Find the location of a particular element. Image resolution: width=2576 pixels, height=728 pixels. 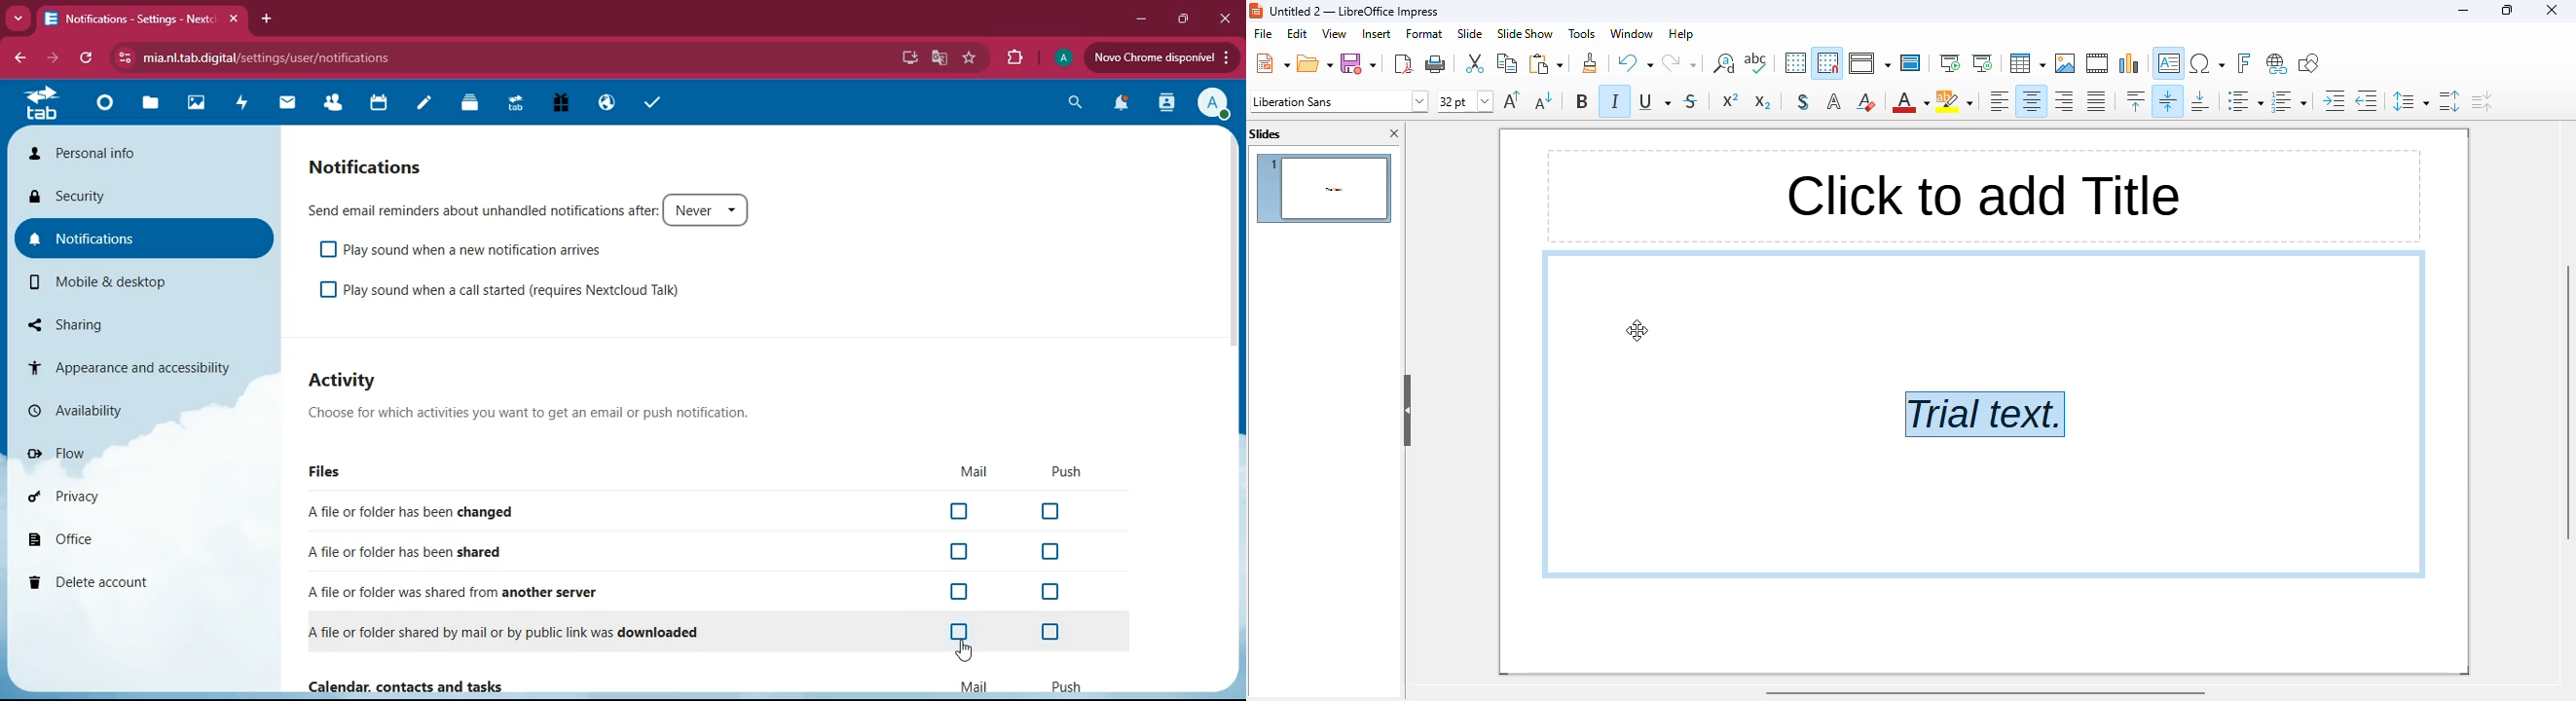

toggle ordered list is located at coordinates (2289, 101).